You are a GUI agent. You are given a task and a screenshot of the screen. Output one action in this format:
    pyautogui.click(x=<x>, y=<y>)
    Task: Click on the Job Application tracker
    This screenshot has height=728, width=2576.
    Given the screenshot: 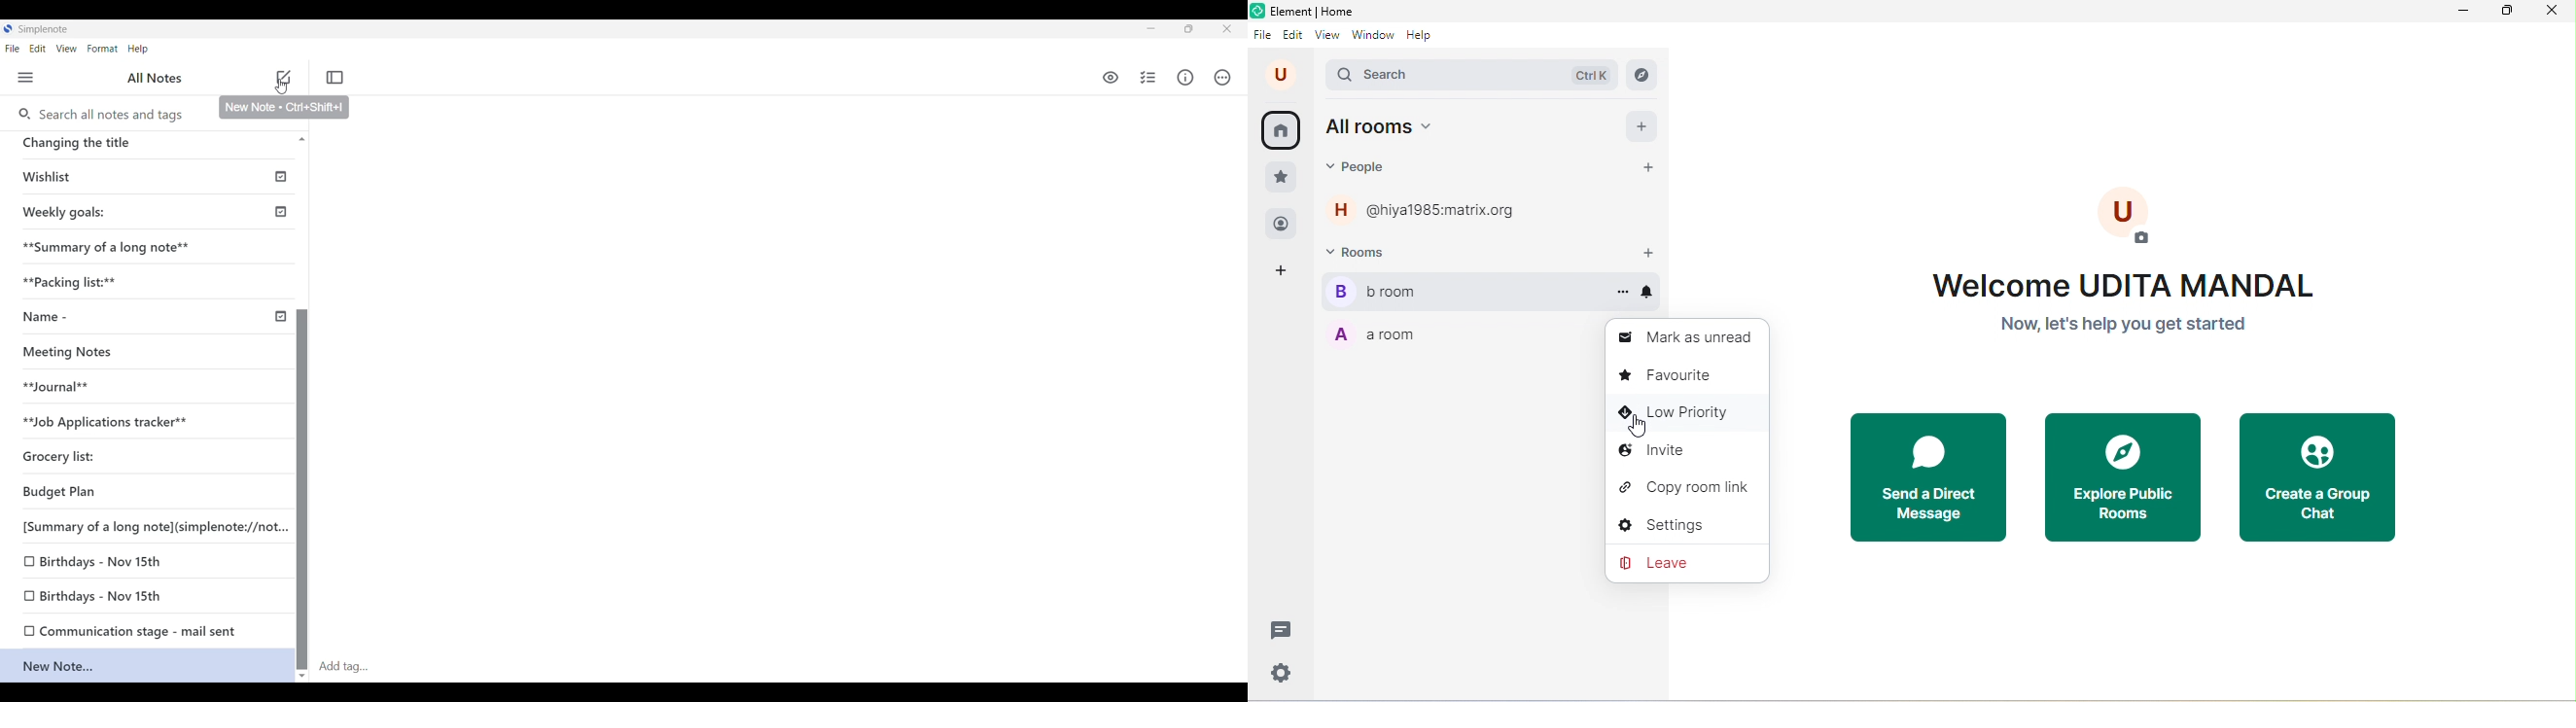 What is the action you would take?
    pyautogui.click(x=109, y=419)
    